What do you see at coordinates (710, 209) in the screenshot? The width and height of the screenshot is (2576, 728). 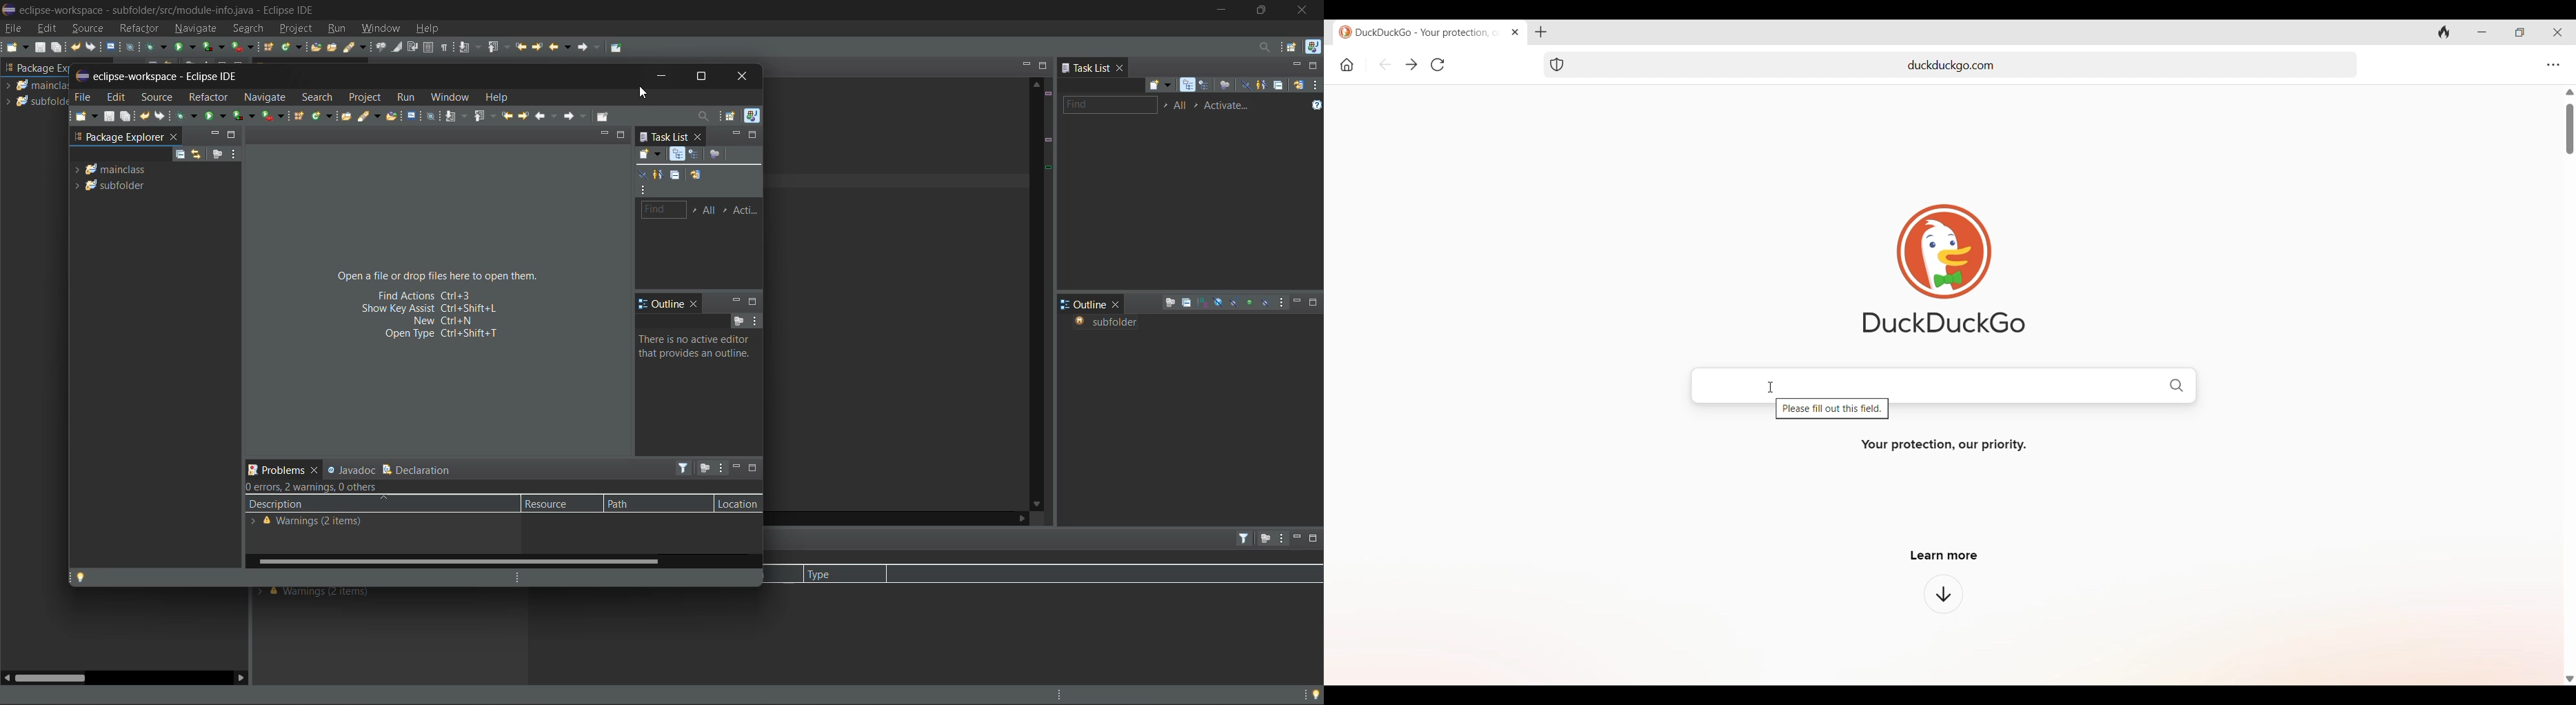 I see `edit task working sheets` at bounding box center [710, 209].